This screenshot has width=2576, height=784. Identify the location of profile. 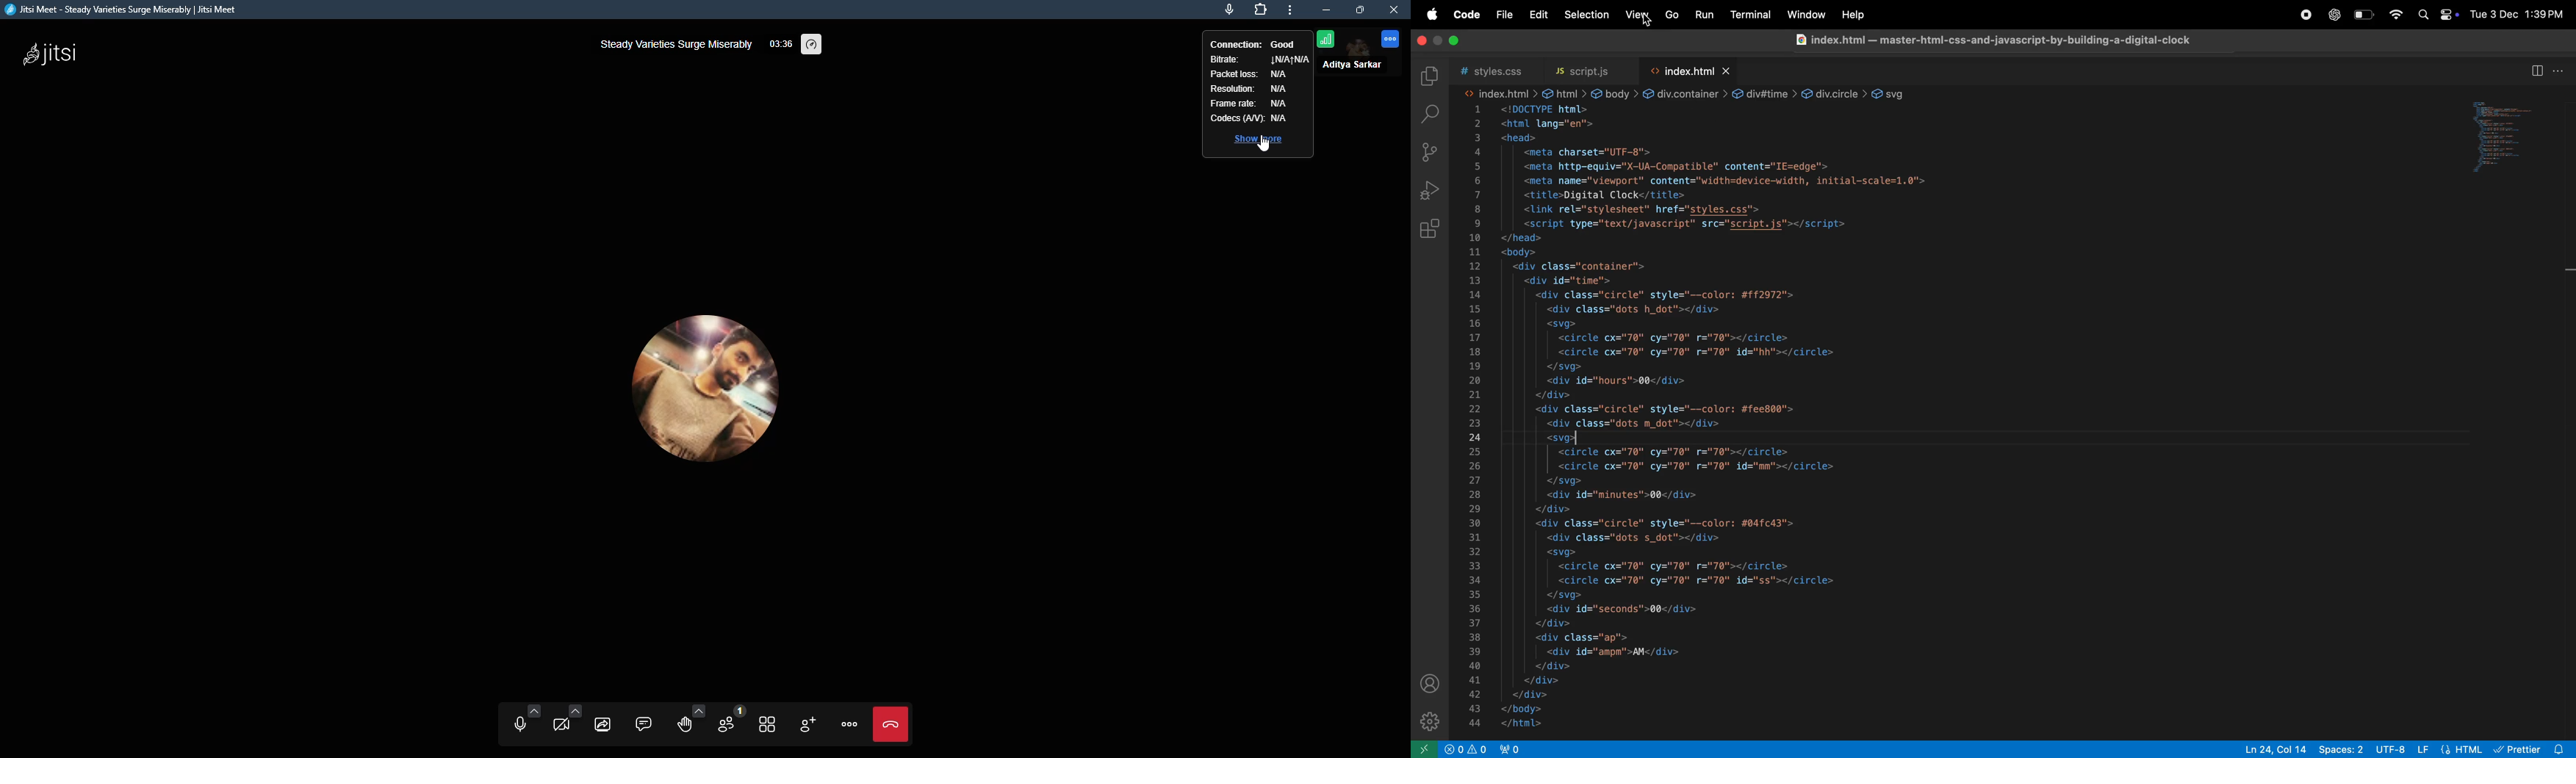
(1356, 68).